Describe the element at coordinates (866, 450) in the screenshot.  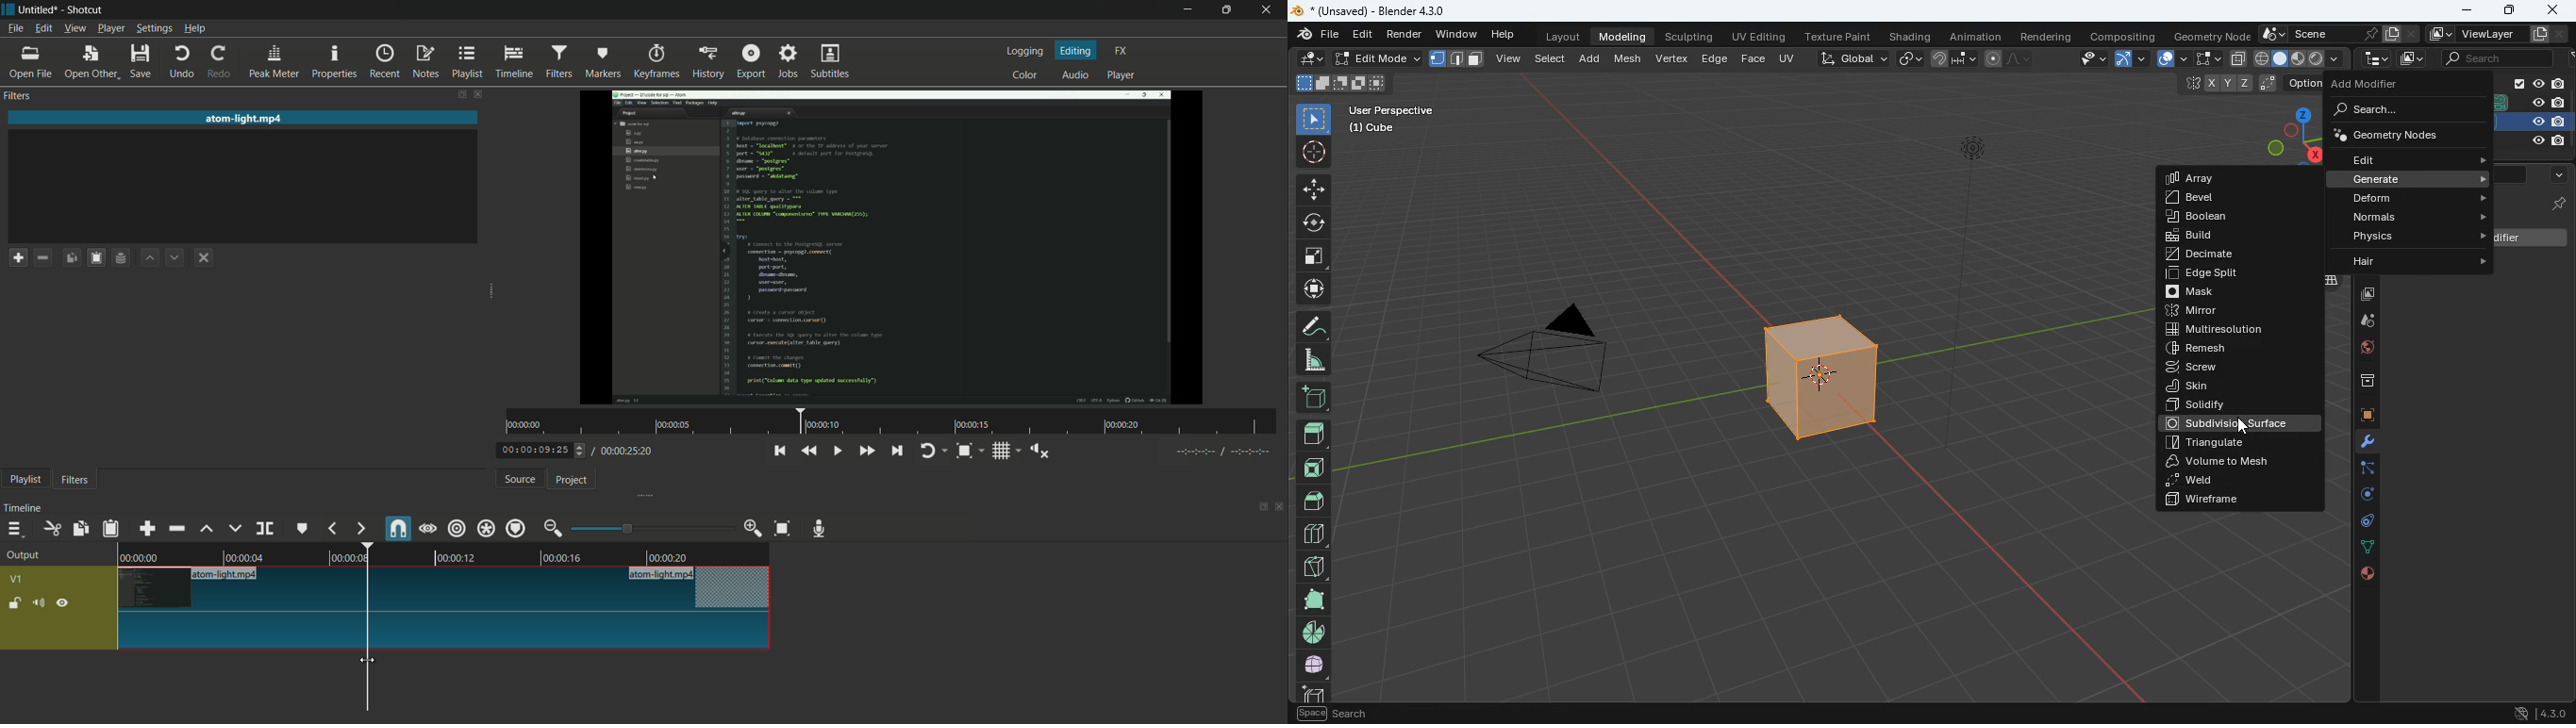
I see `quickly play forward` at that location.